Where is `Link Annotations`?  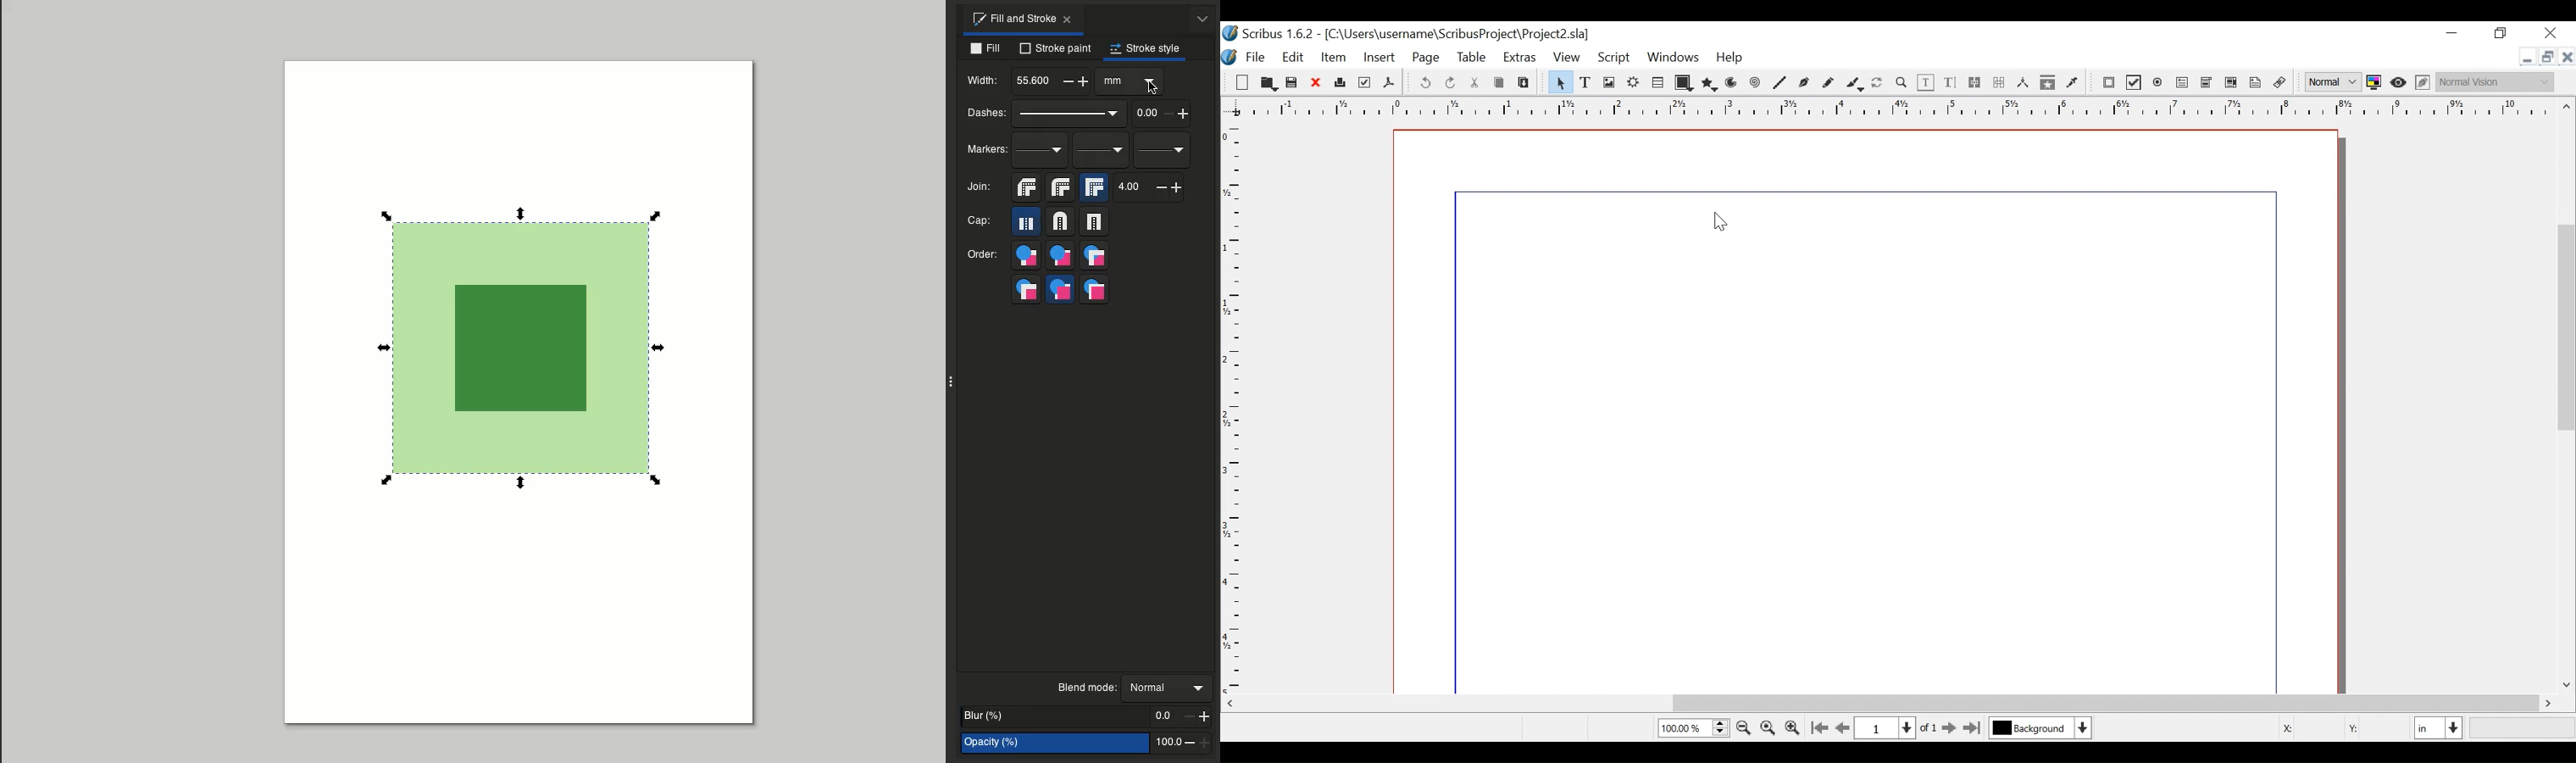
Link Annotations is located at coordinates (2277, 83).